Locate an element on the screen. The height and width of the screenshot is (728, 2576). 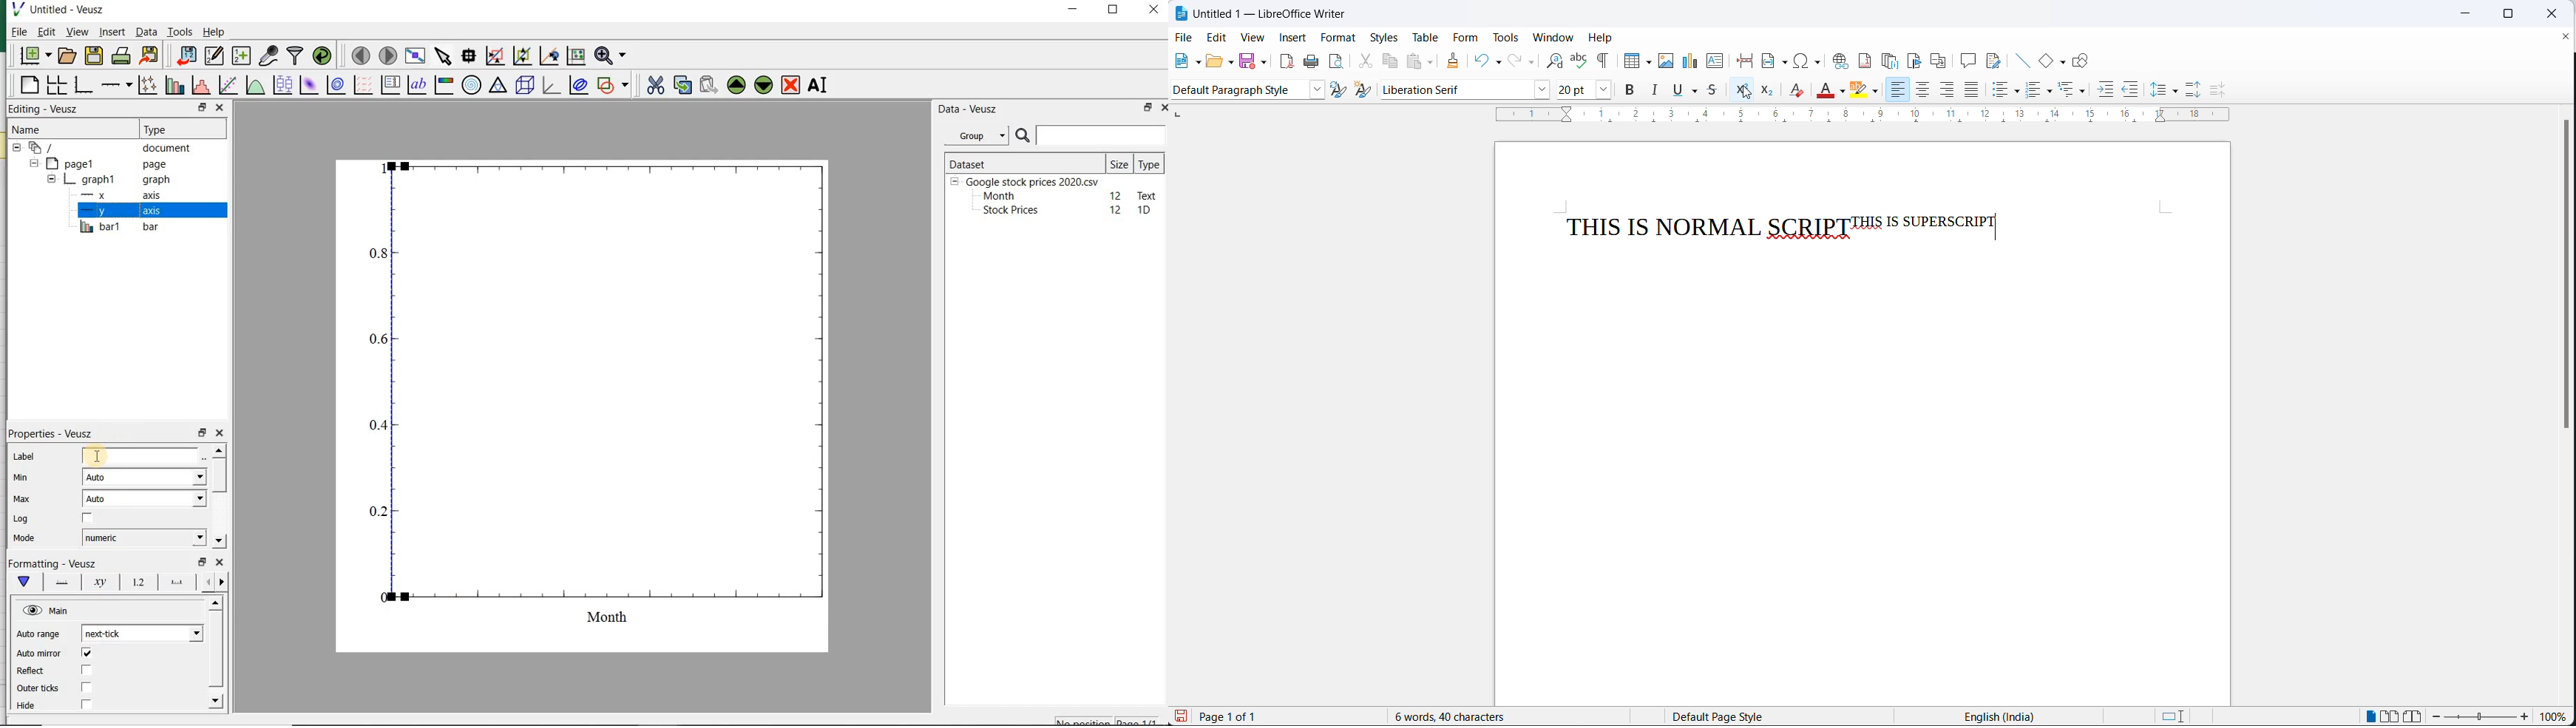
insert bookmark is located at coordinates (1916, 60).